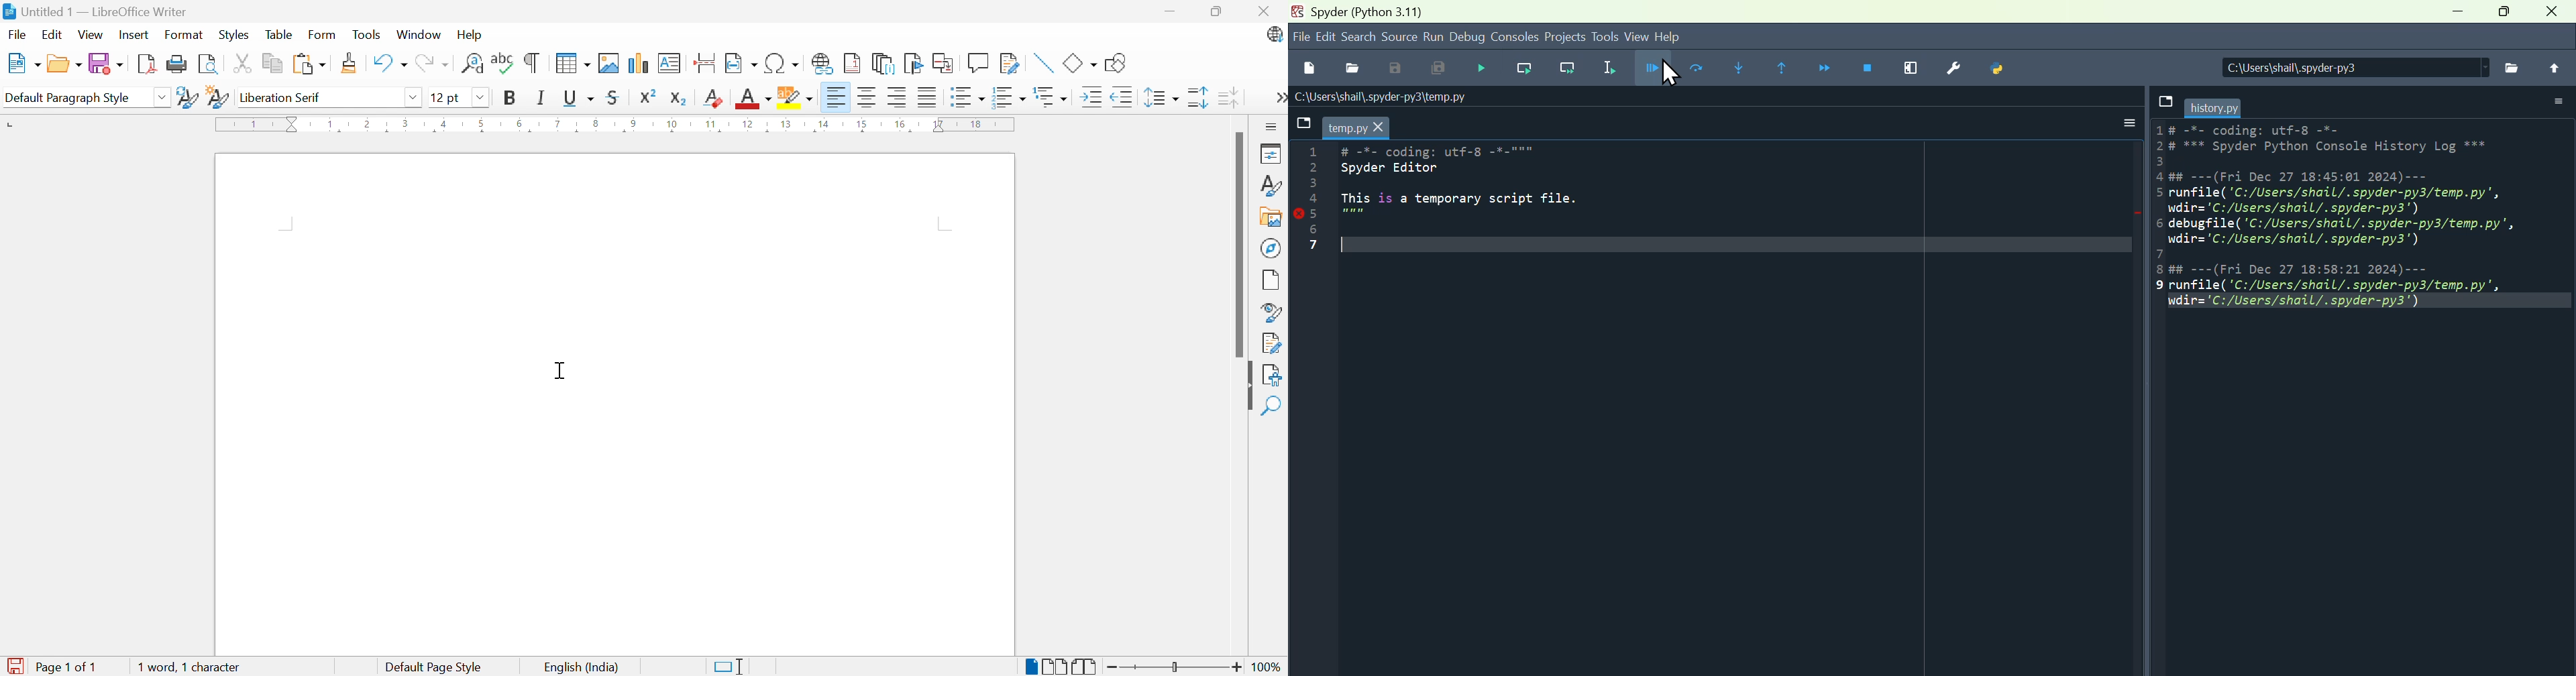  Describe the element at coordinates (822, 66) in the screenshot. I see `Insert hyperlink` at that location.